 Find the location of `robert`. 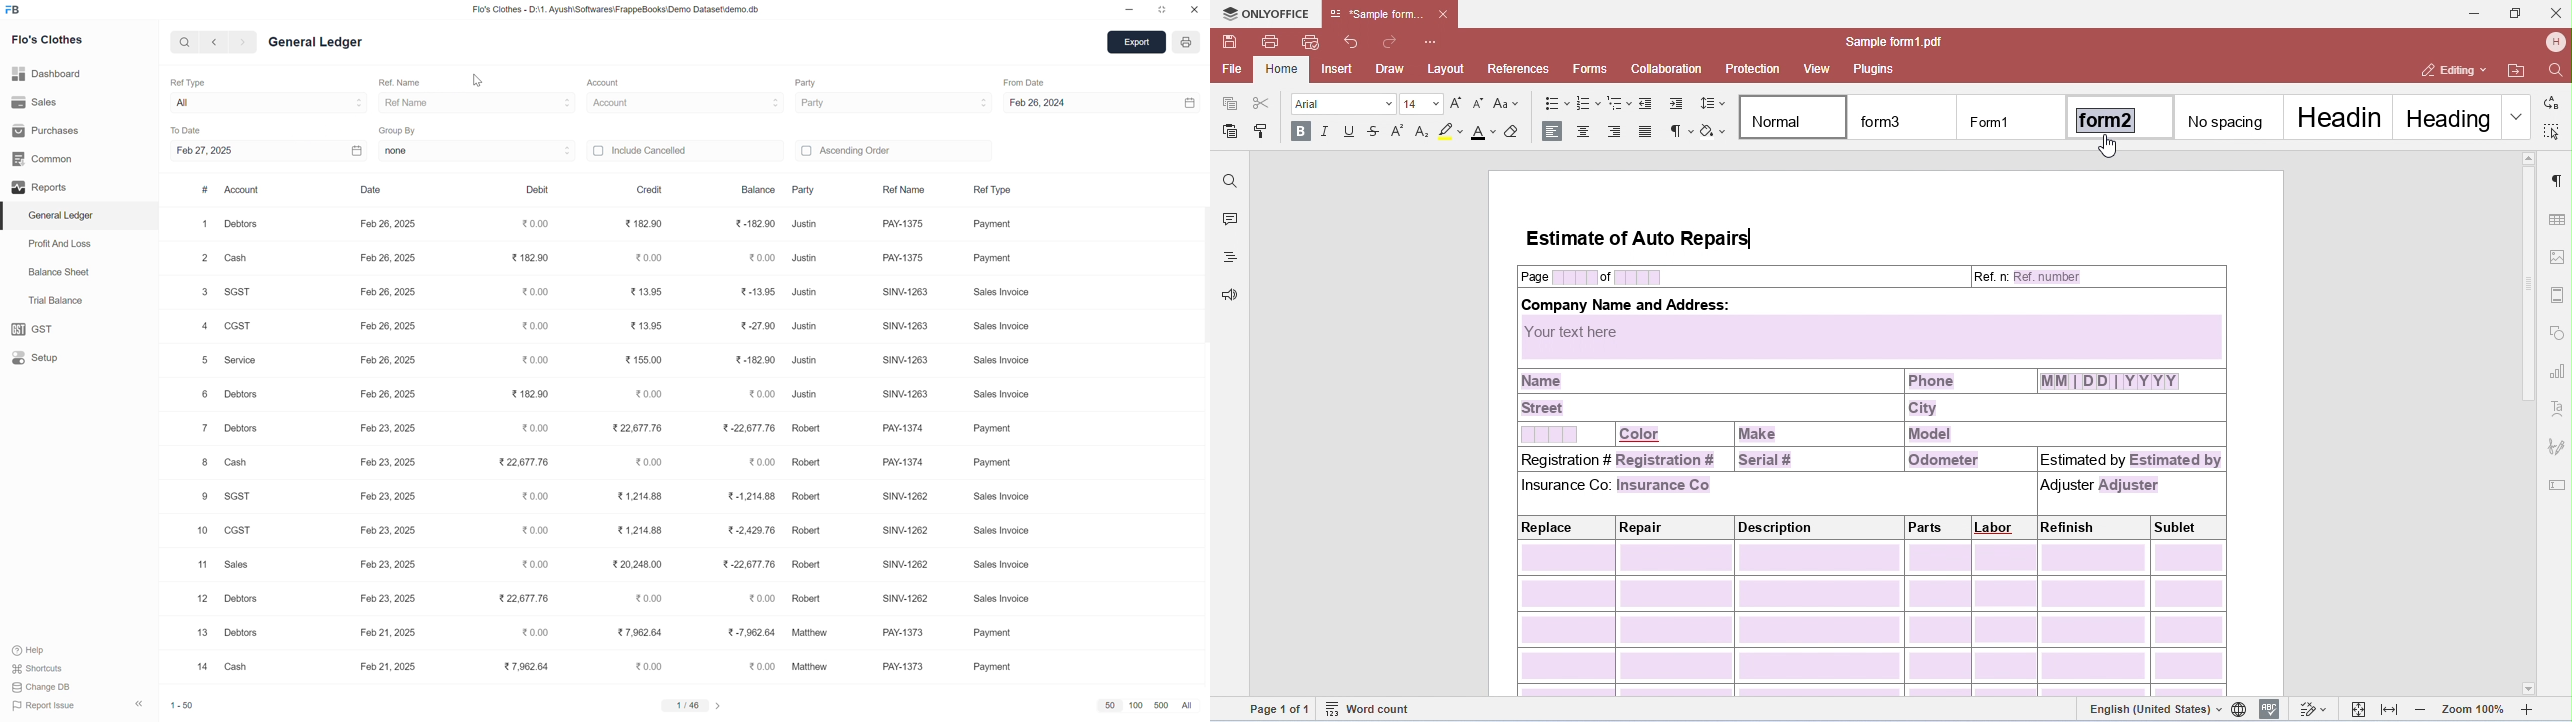

robert is located at coordinates (812, 568).